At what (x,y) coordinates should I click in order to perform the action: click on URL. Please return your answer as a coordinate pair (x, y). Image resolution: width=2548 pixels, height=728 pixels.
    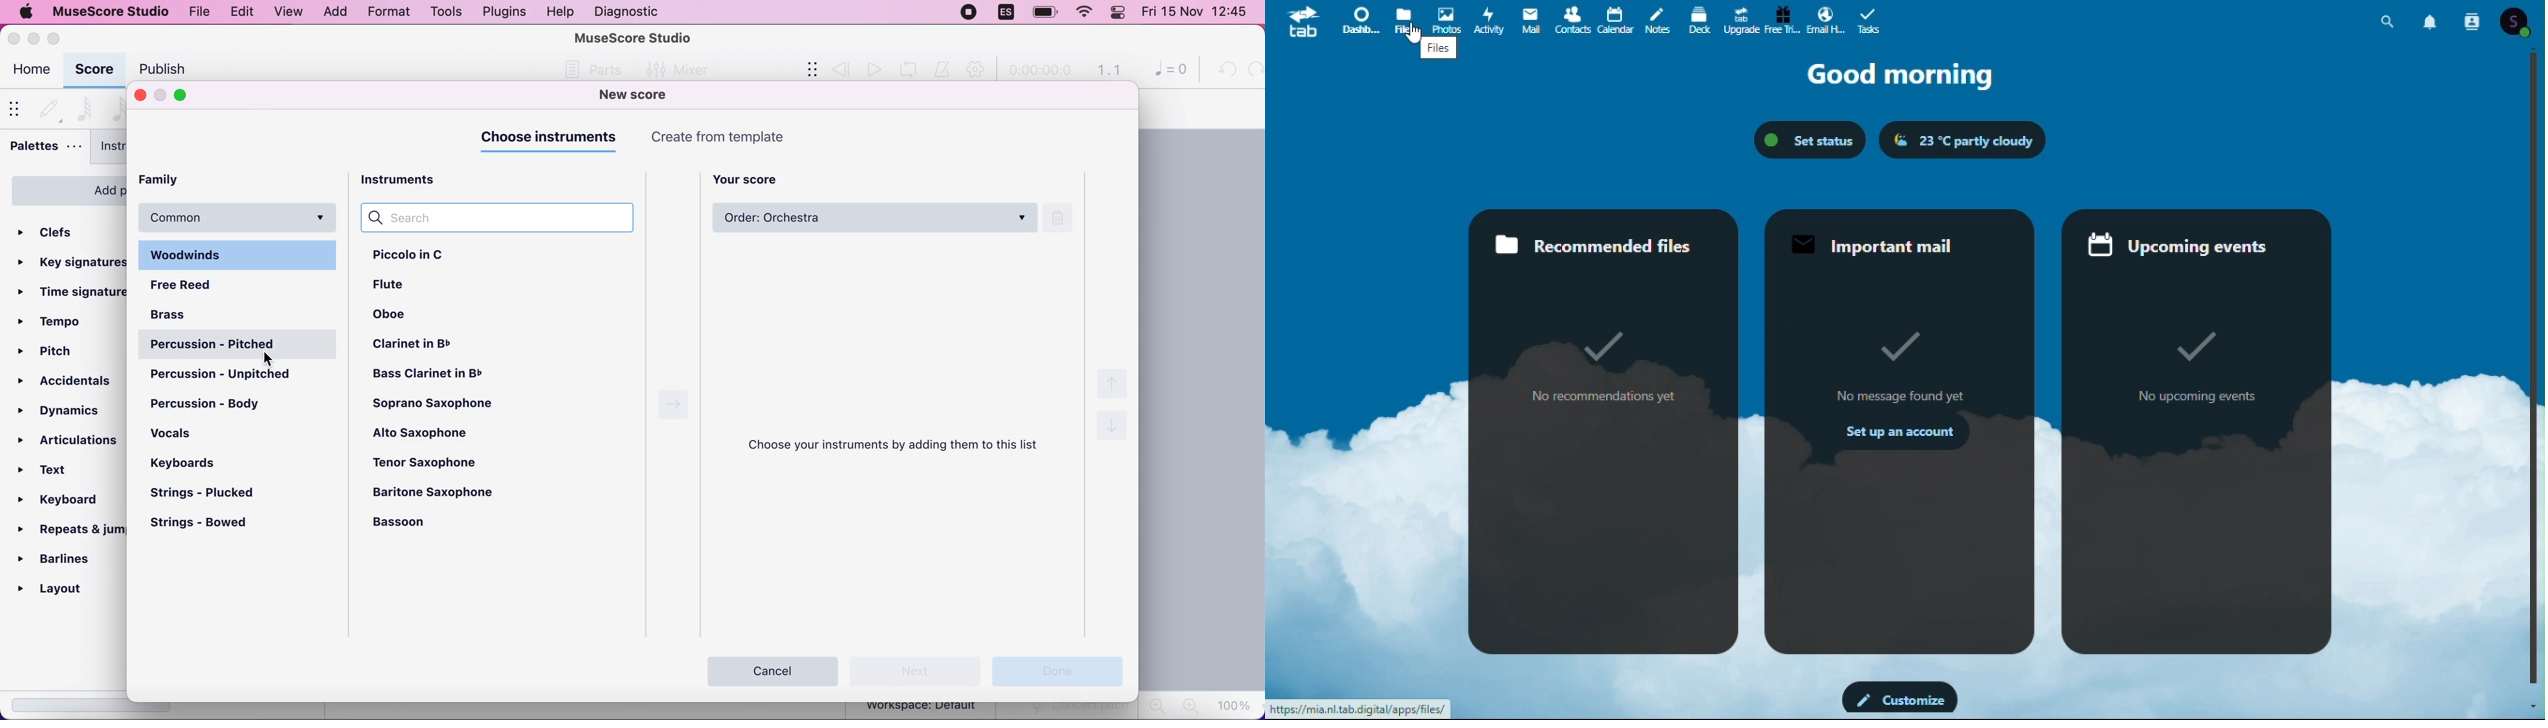
    Looking at the image, I should click on (1359, 708).